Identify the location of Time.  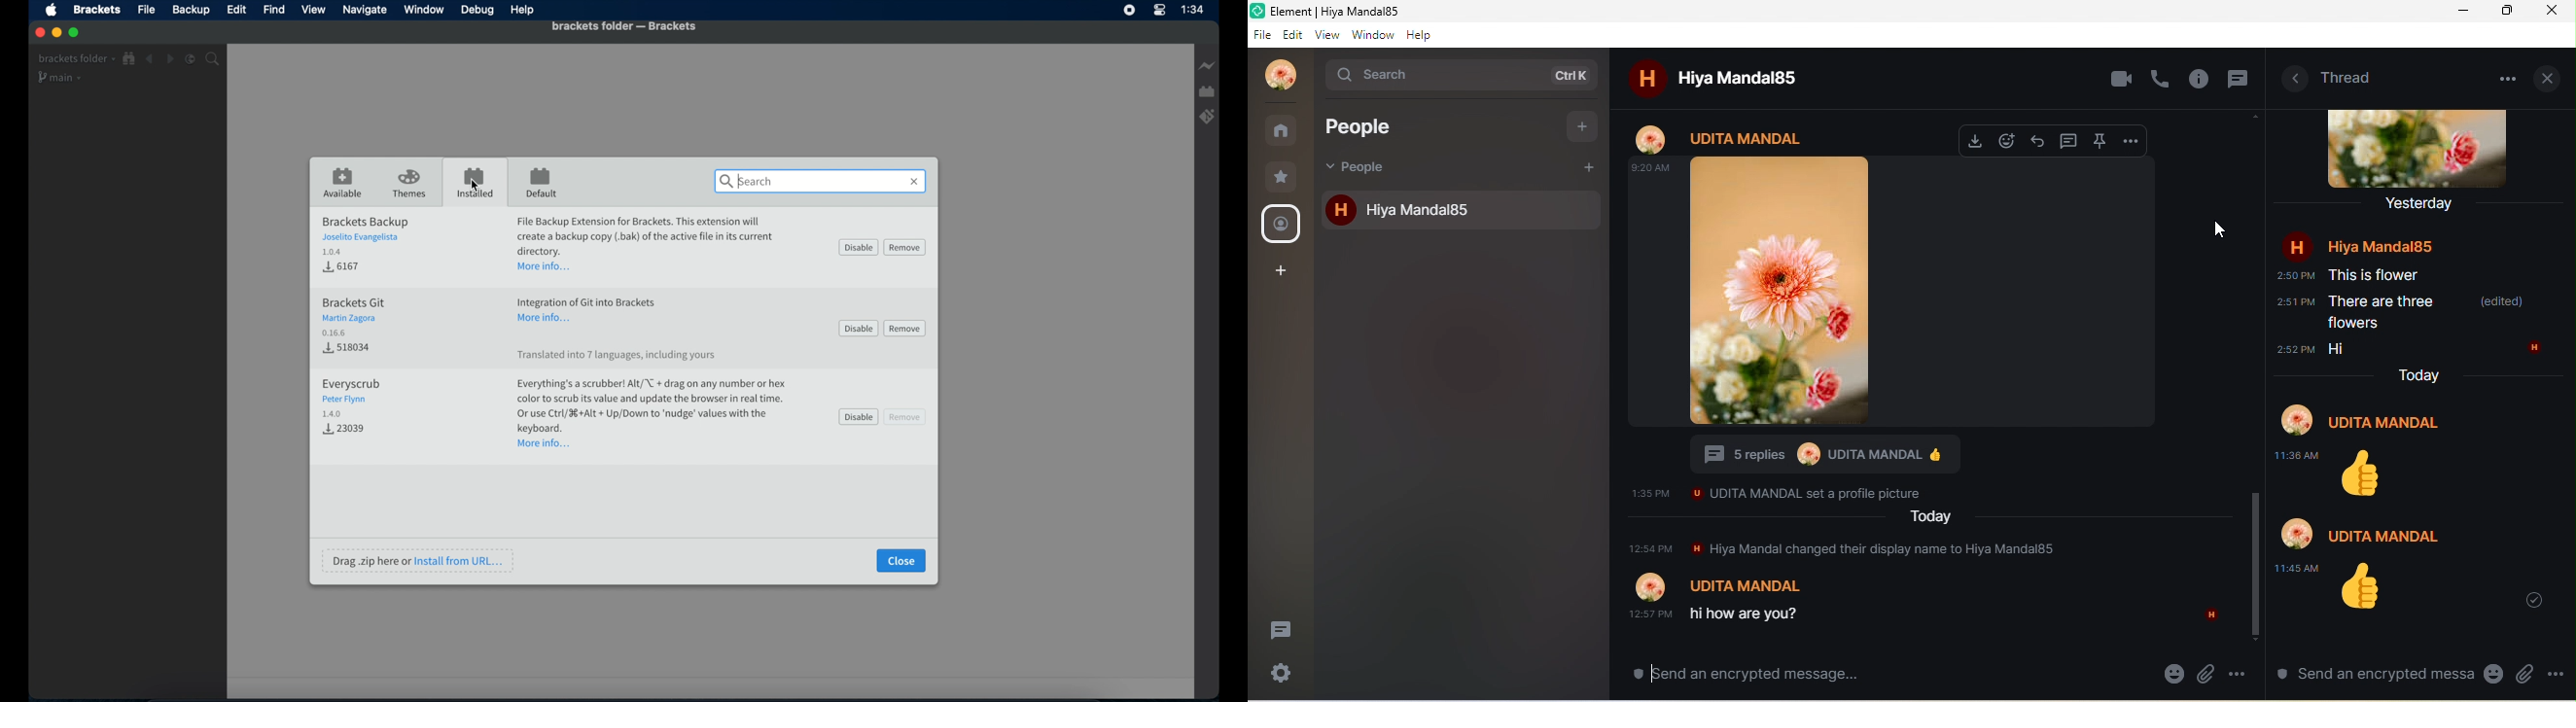
(1193, 9).